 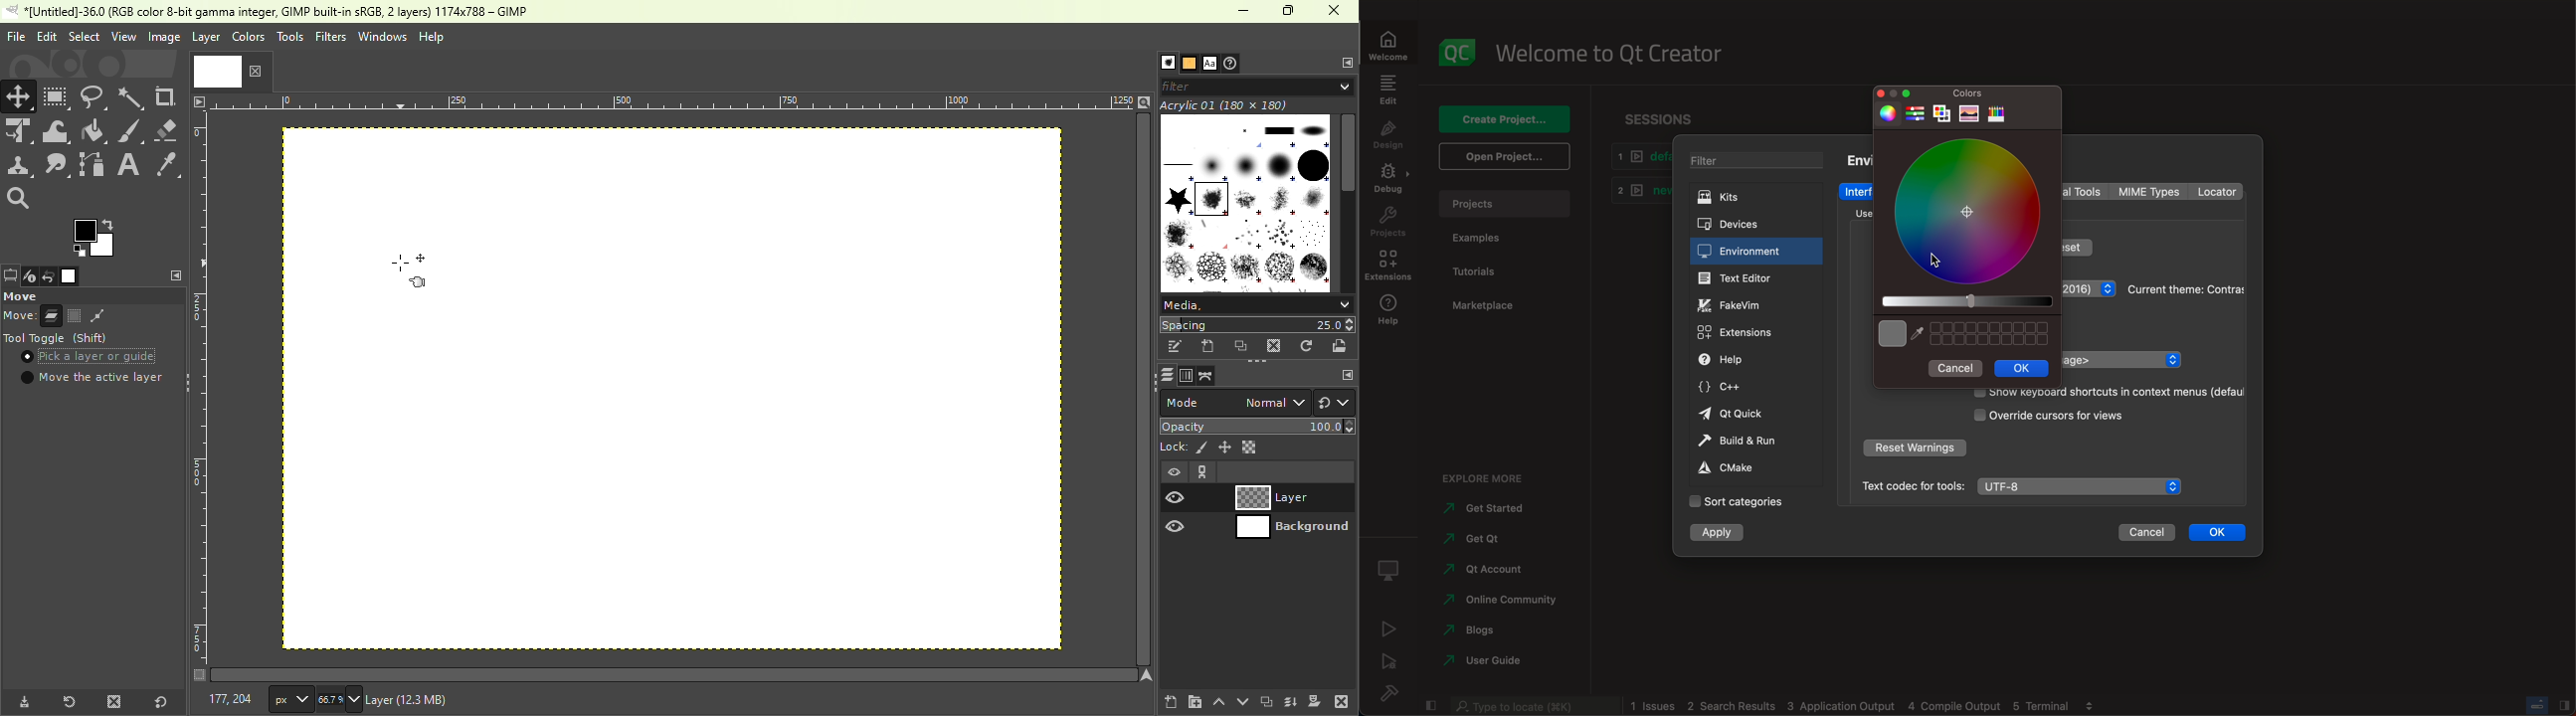 What do you see at coordinates (1395, 693) in the screenshot?
I see `build` at bounding box center [1395, 693].